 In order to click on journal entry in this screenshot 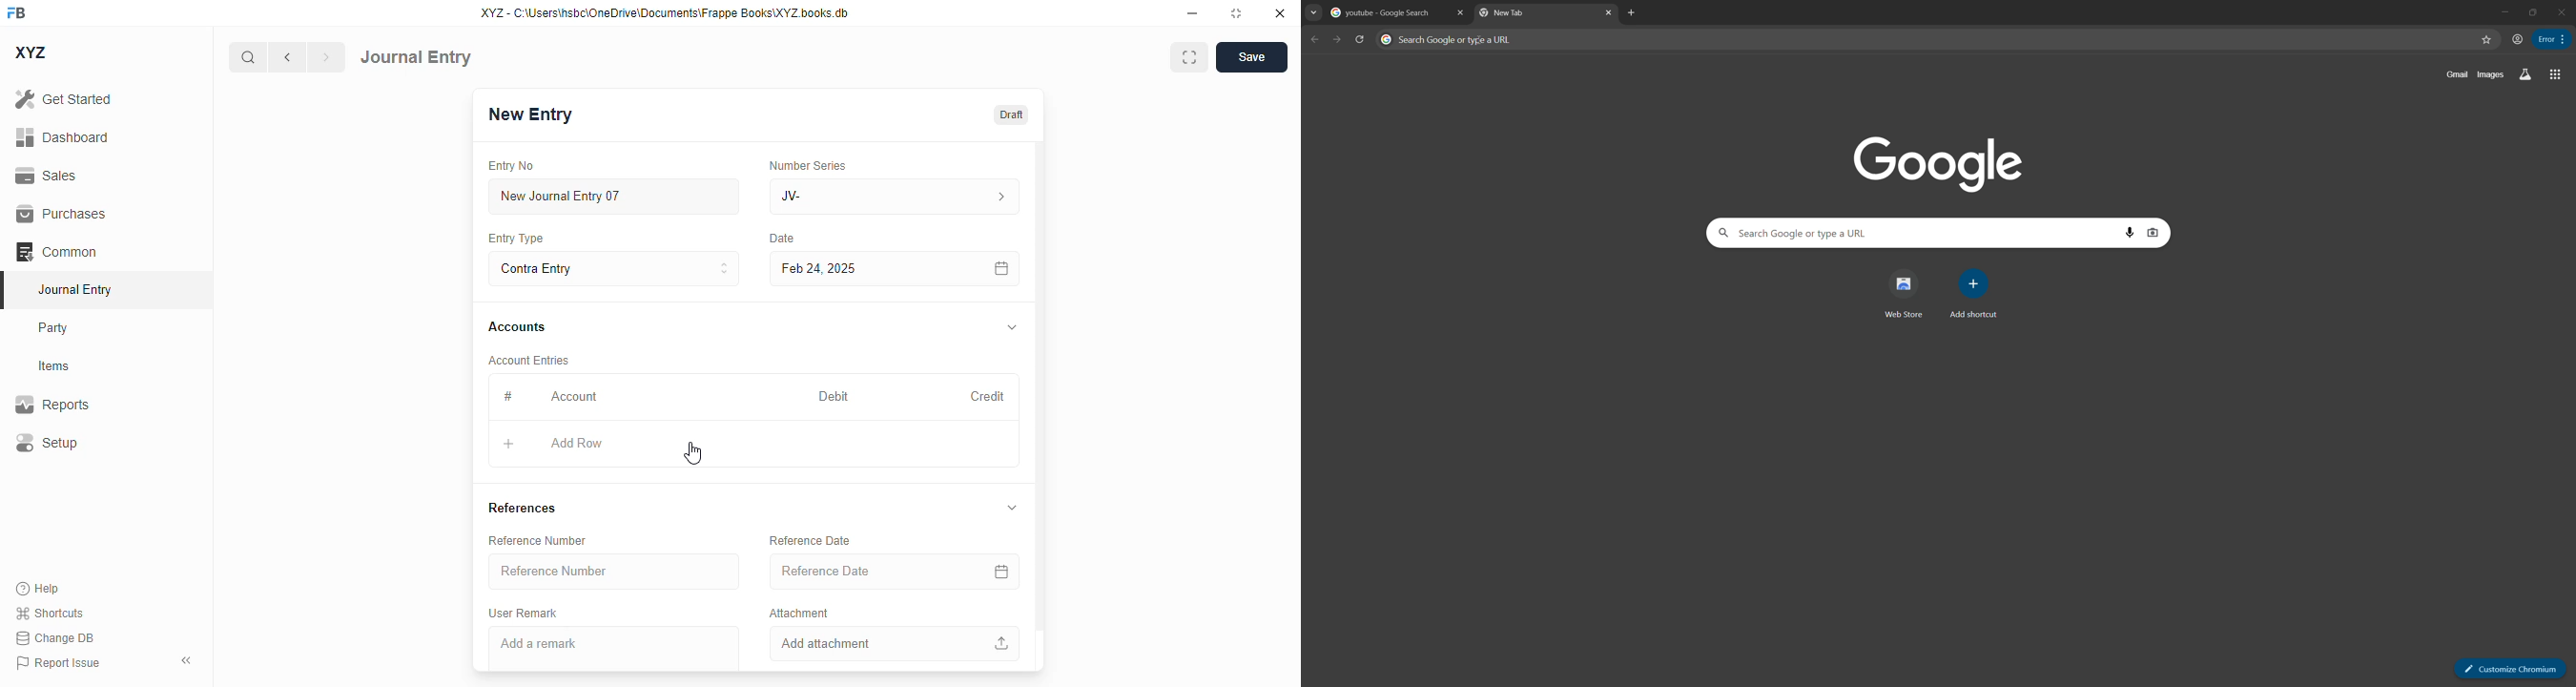, I will do `click(76, 289)`.